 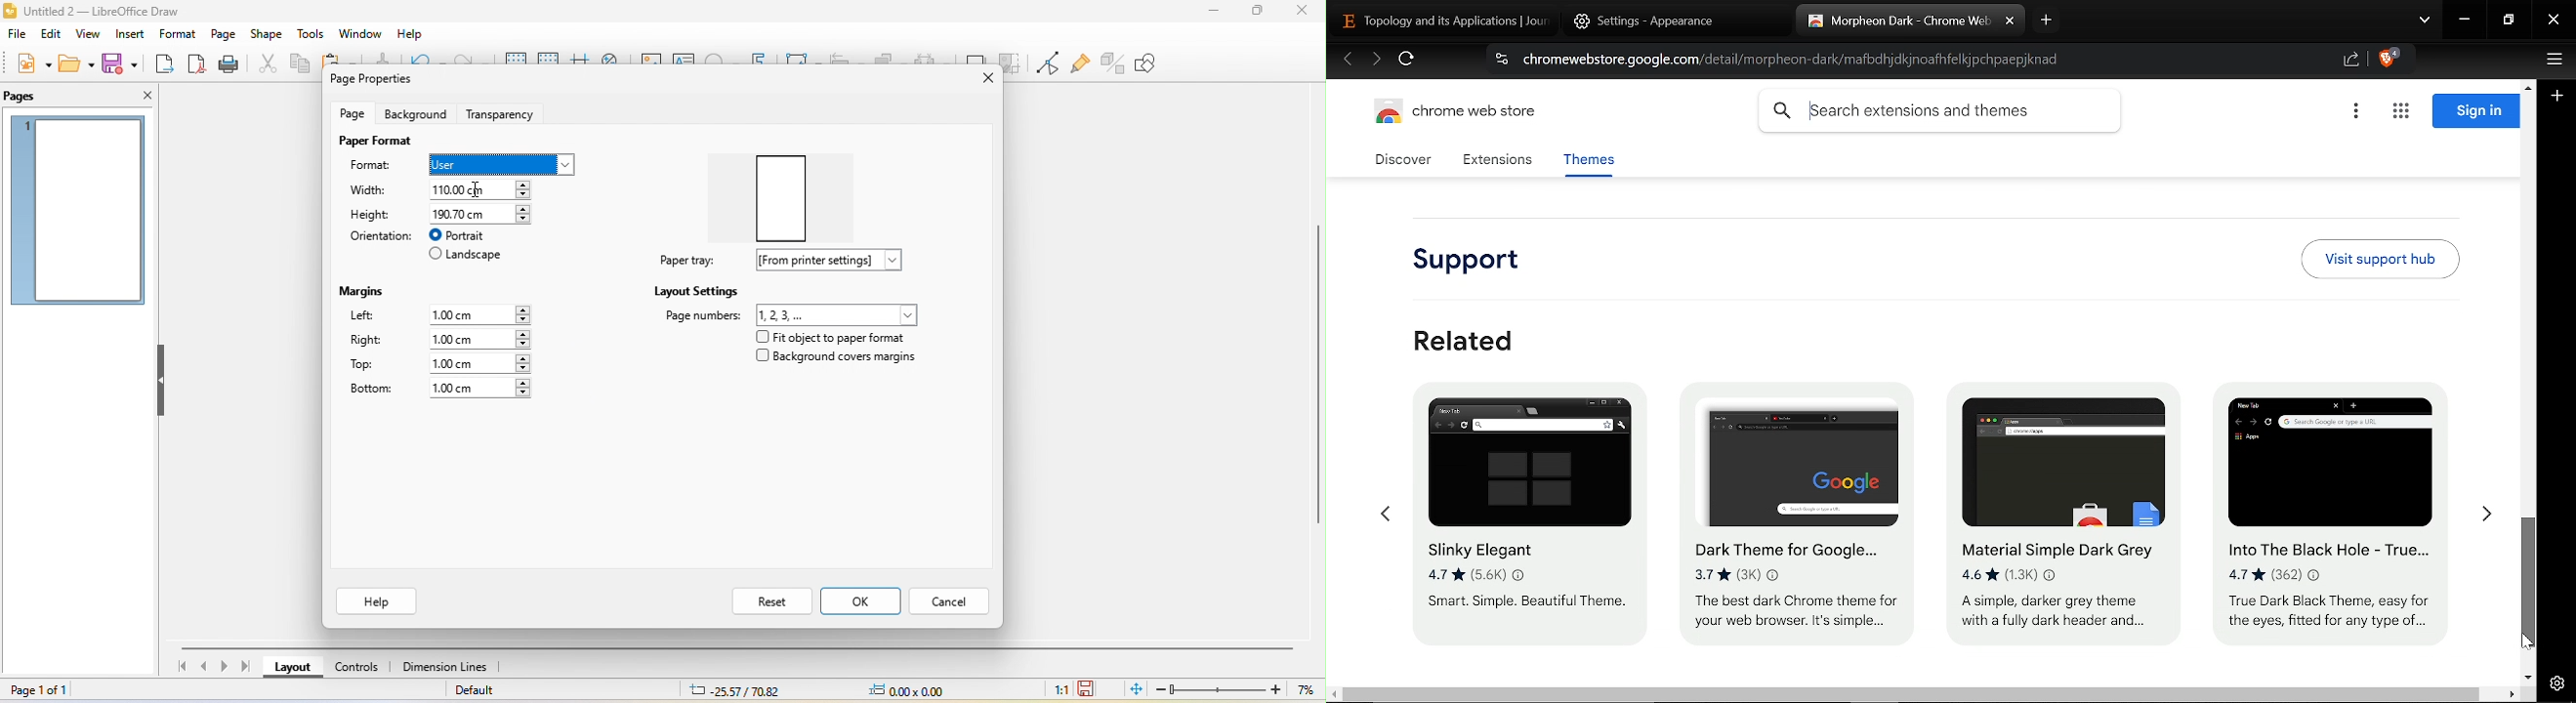 What do you see at coordinates (1939, 111) in the screenshot?
I see `Search extensions and themes` at bounding box center [1939, 111].